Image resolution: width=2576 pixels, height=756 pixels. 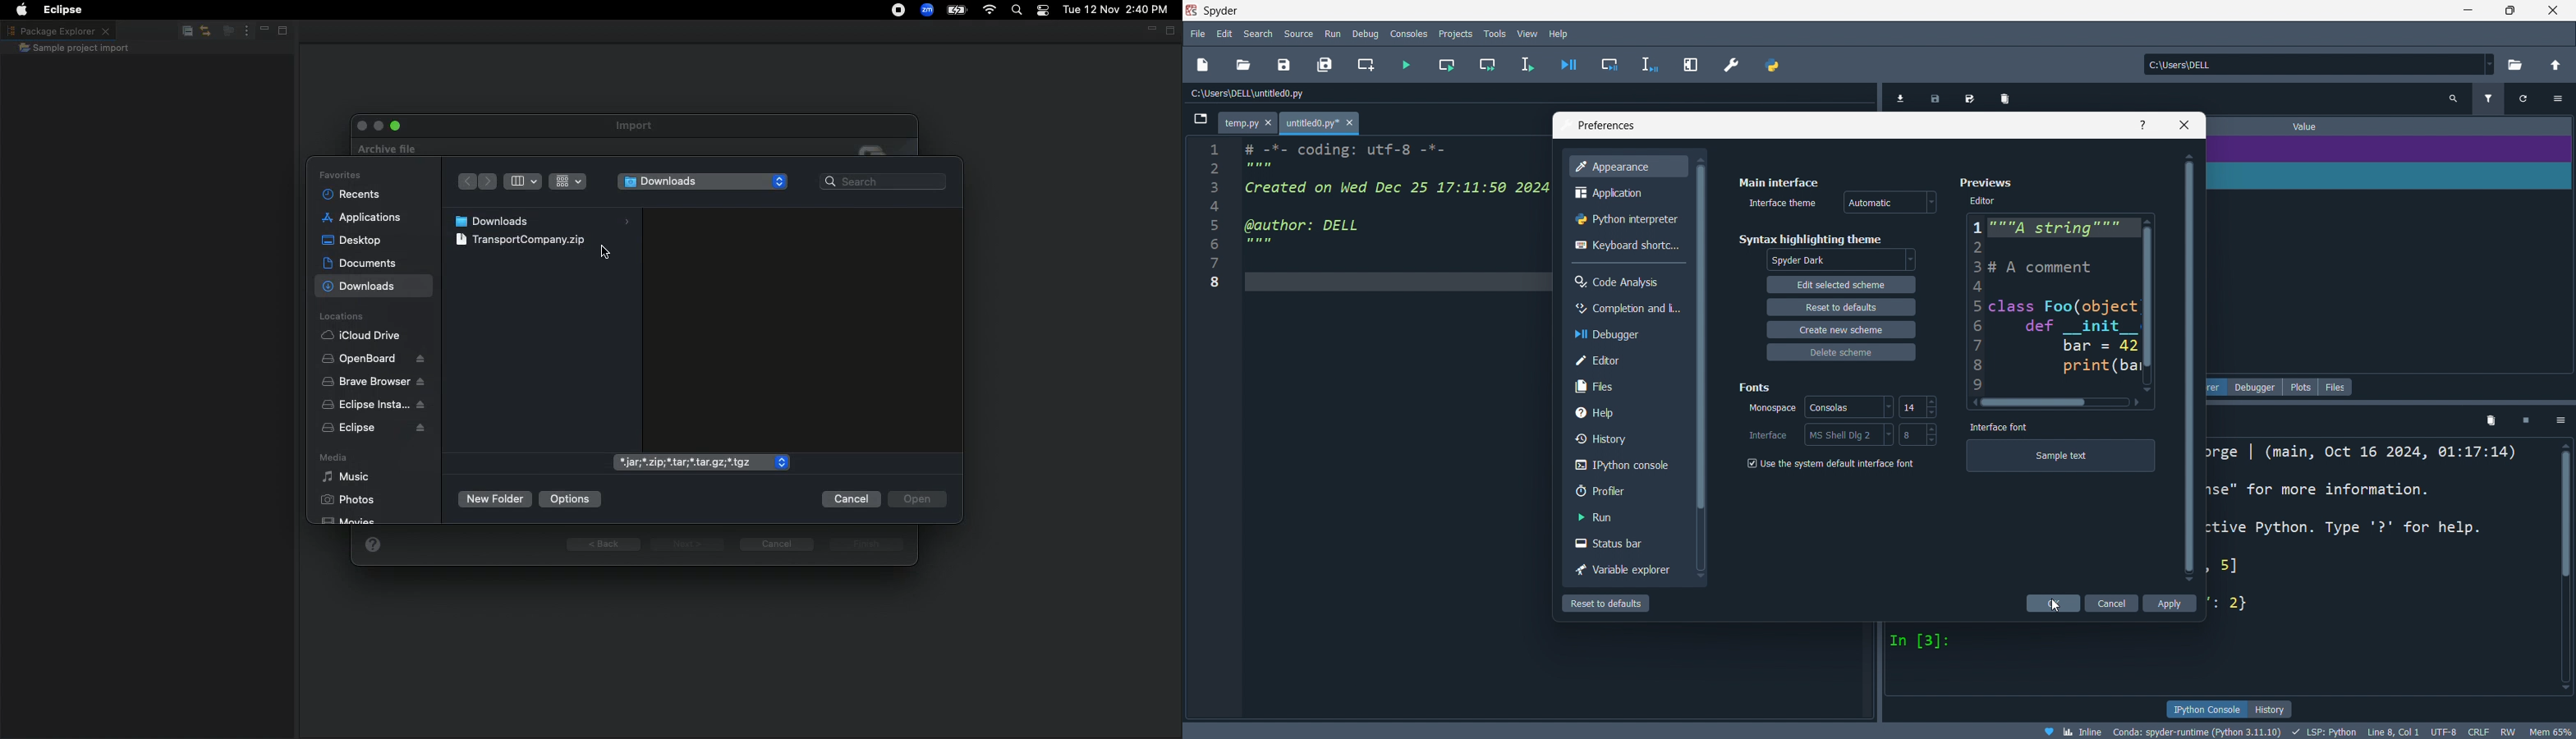 What do you see at coordinates (1198, 33) in the screenshot?
I see `file` at bounding box center [1198, 33].